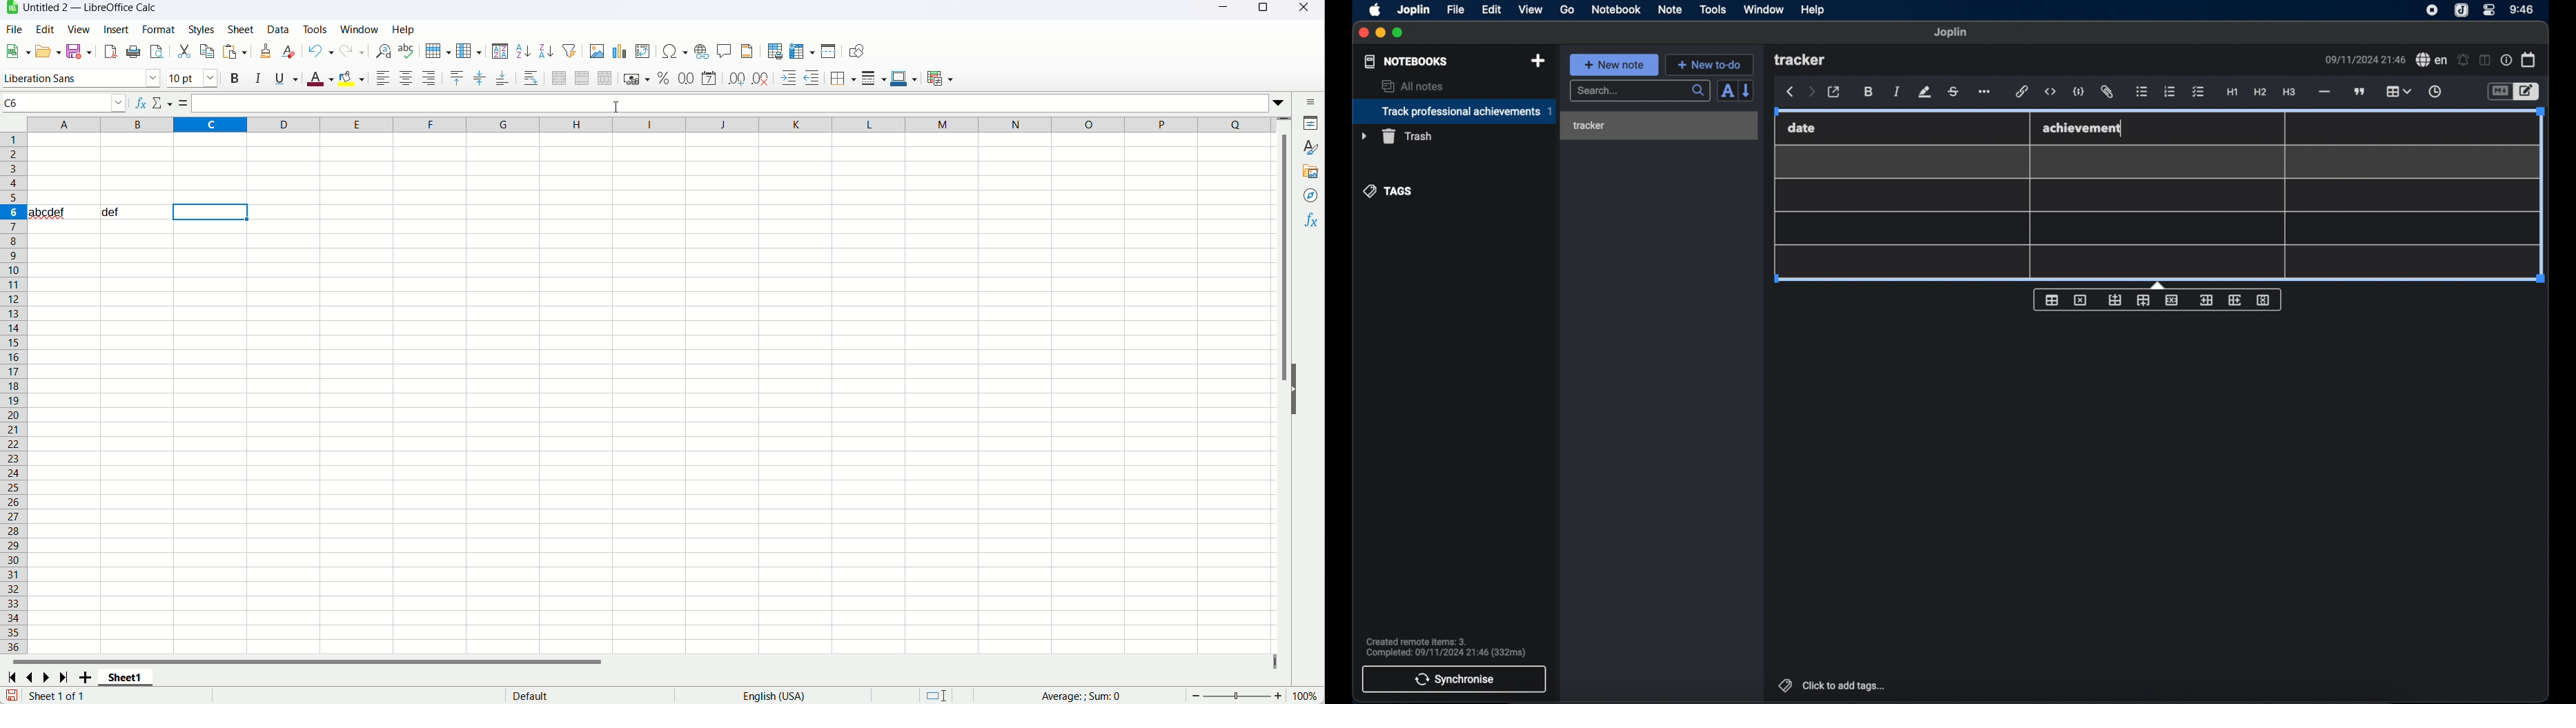  What do you see at coordinates (128, 677) in the screenshot?
I see `sheet1` at bounding box center [128, 677].